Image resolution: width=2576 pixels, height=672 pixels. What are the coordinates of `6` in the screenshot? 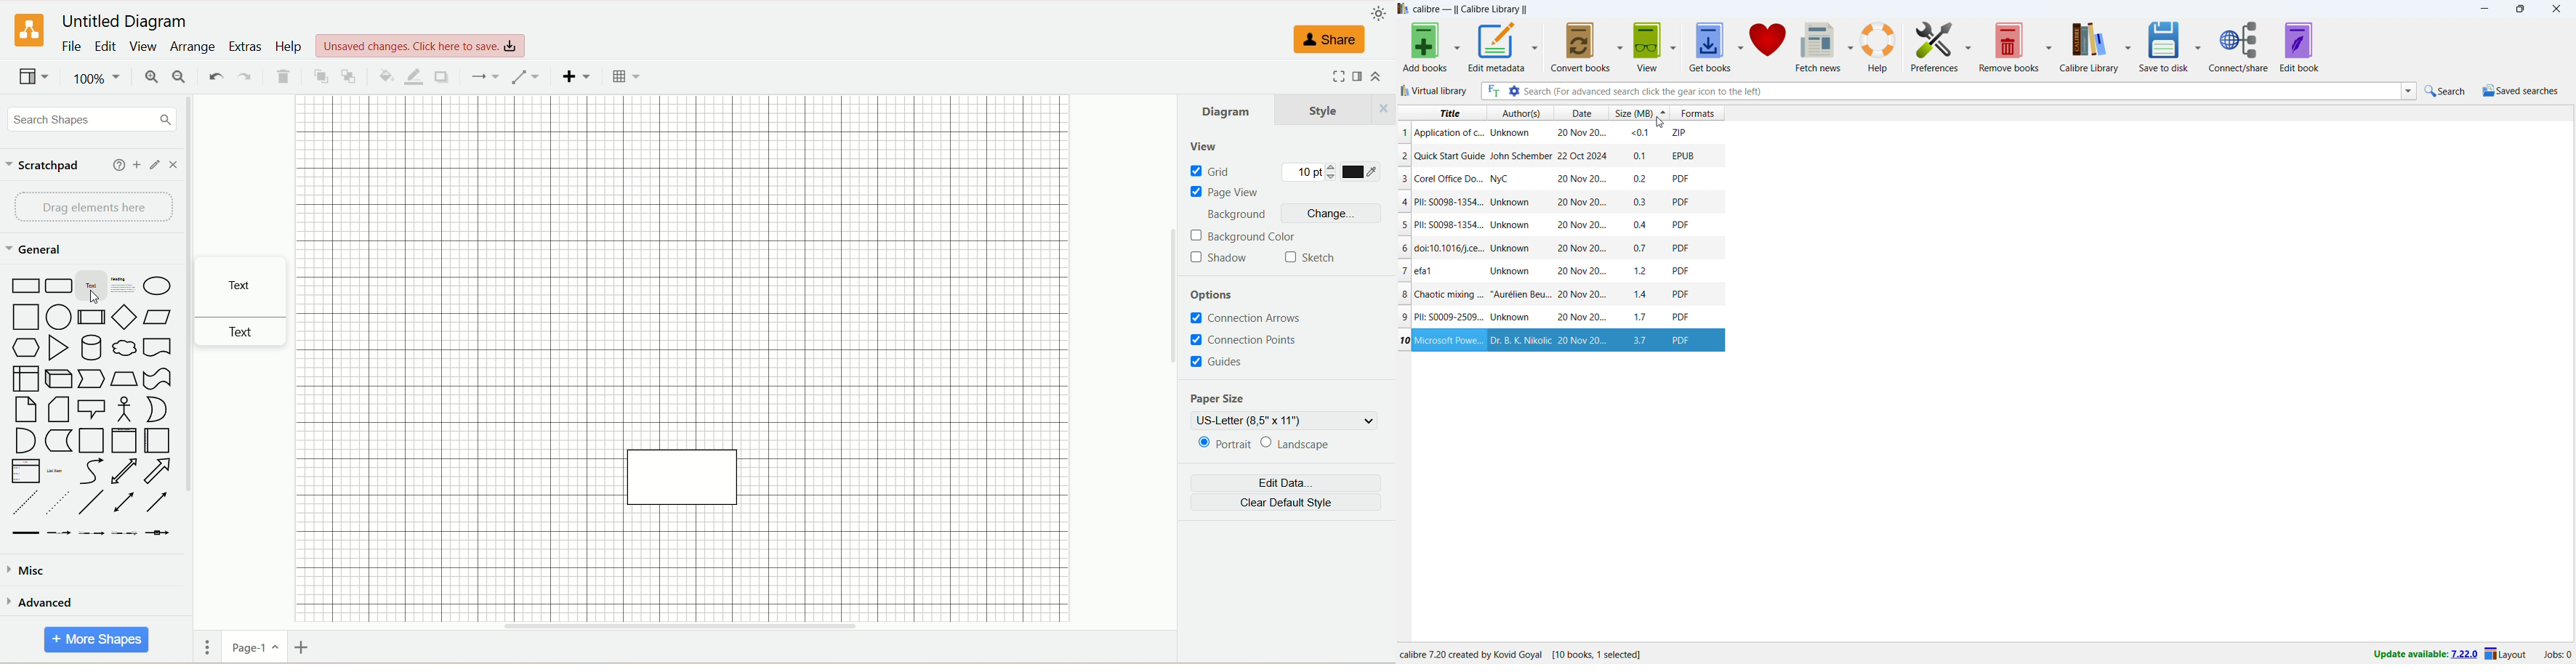 It's located at (1403, 248).